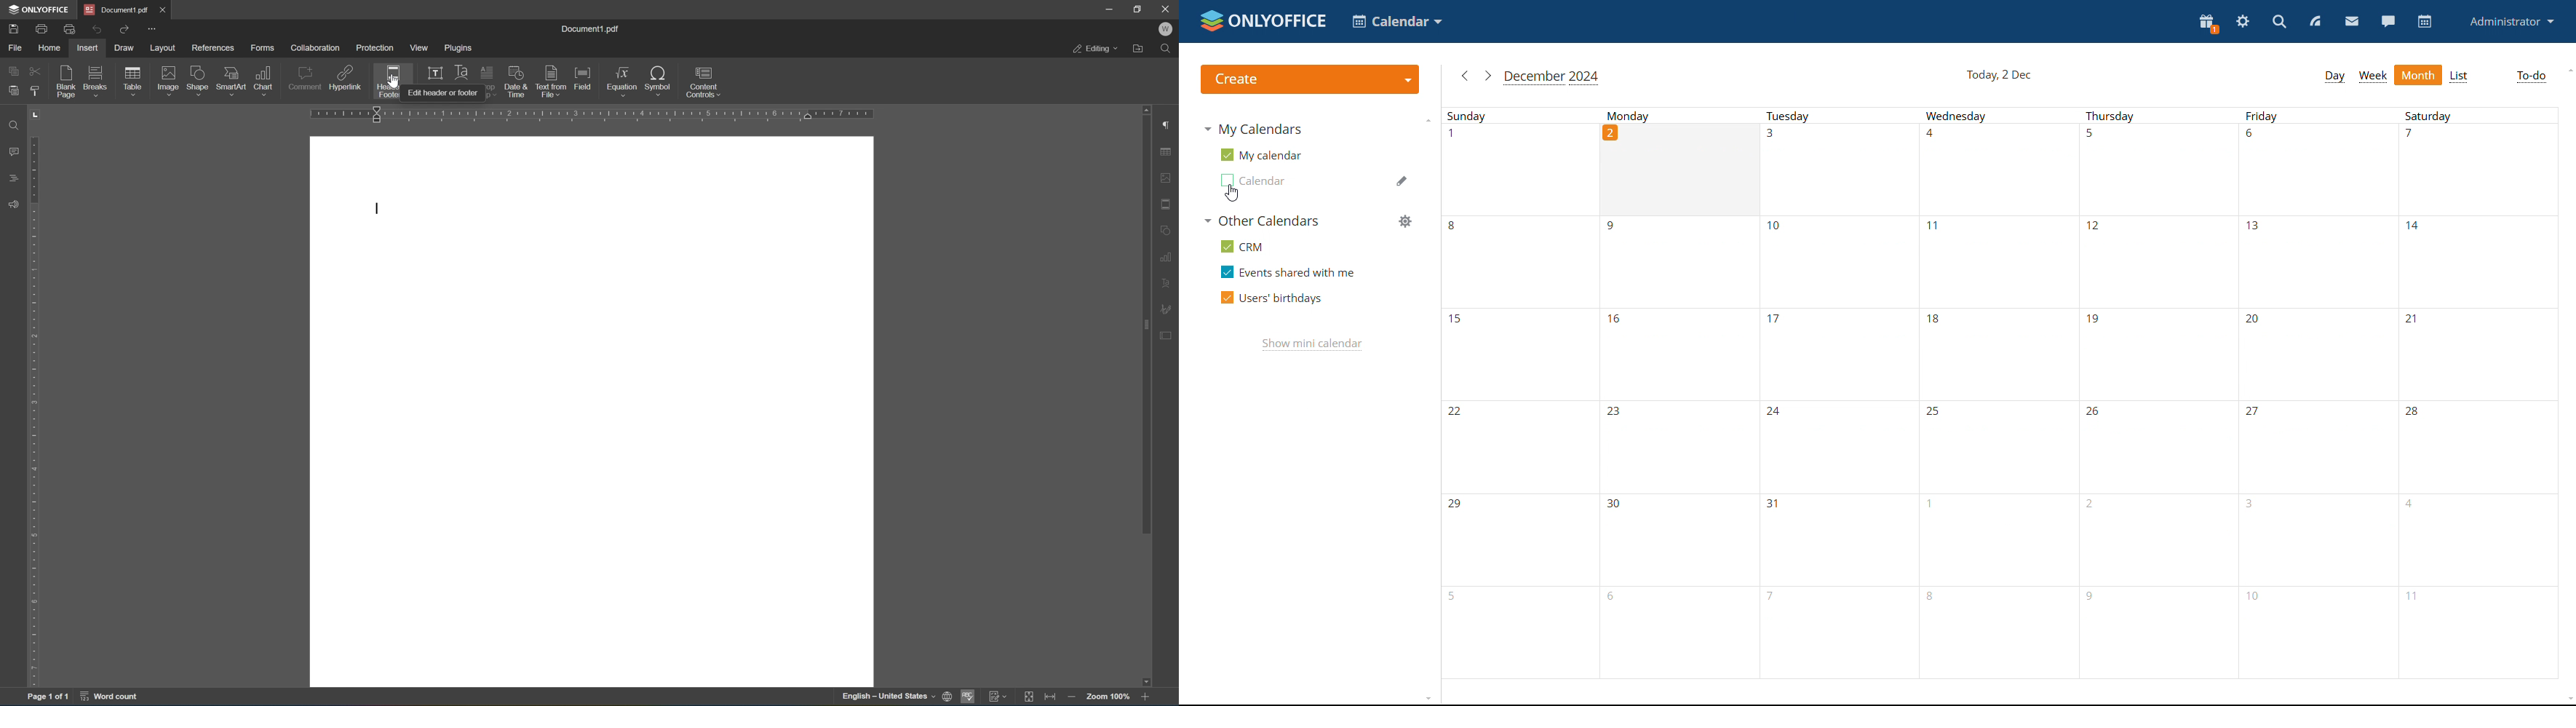  What do you see at coordinates (2321, 262) in the screenshot?
I see `13` at bounding box center [2321, 262].